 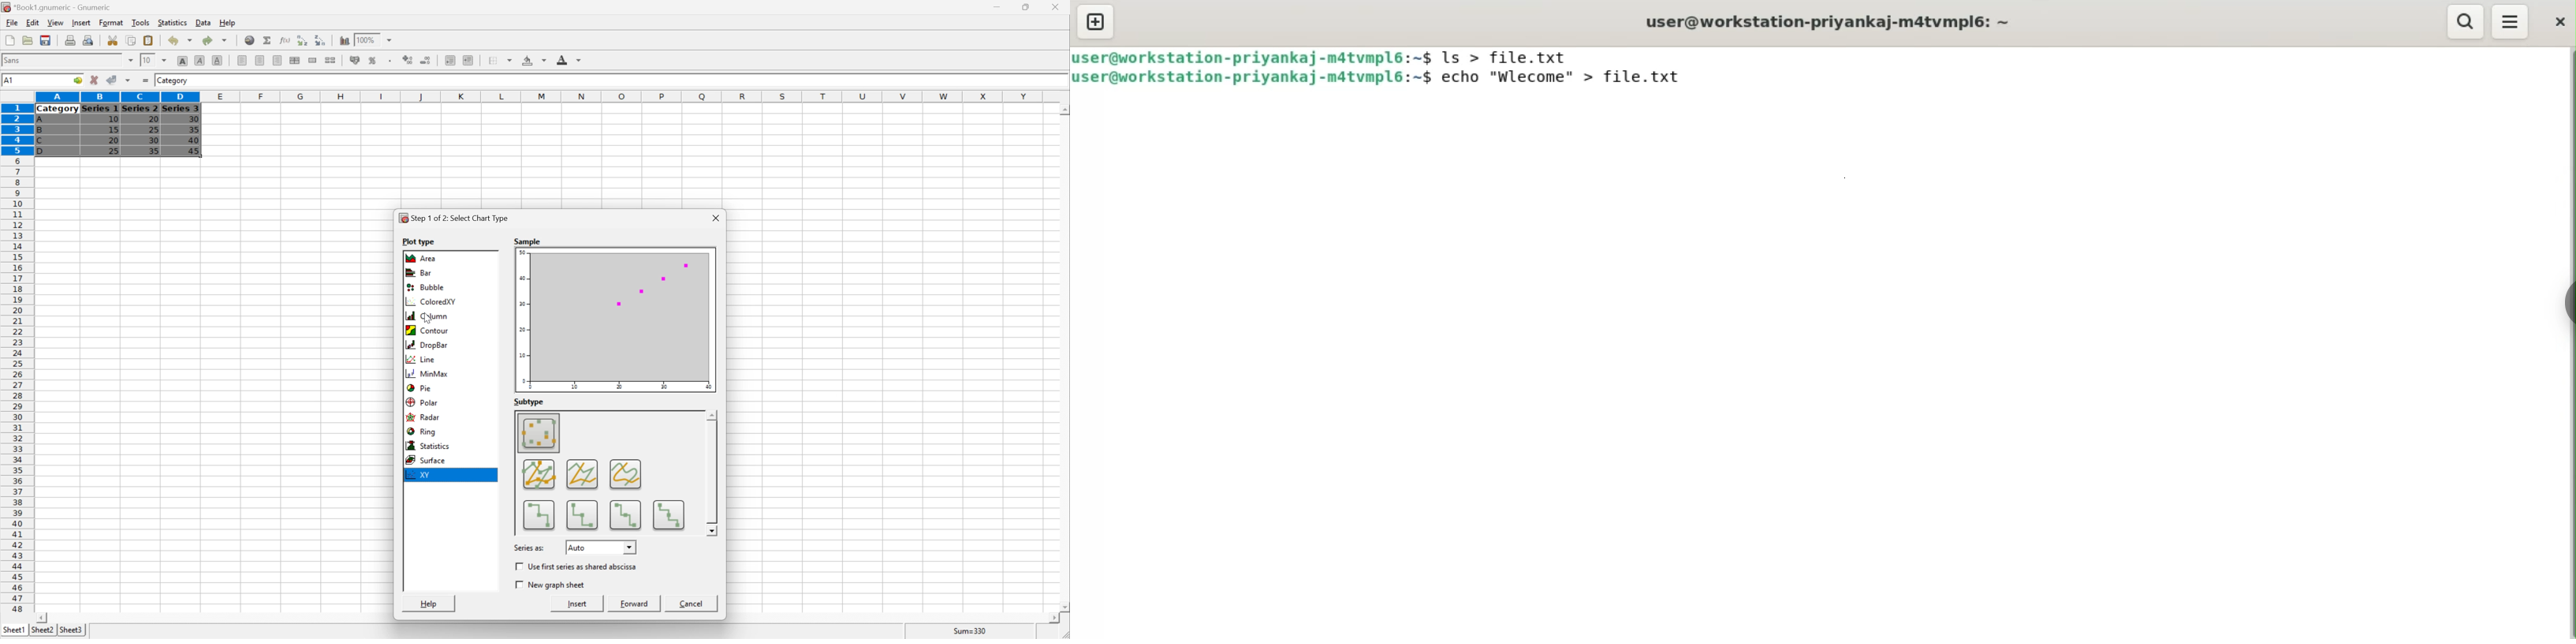 I want to click on Auto, so click(x=583, y=547).